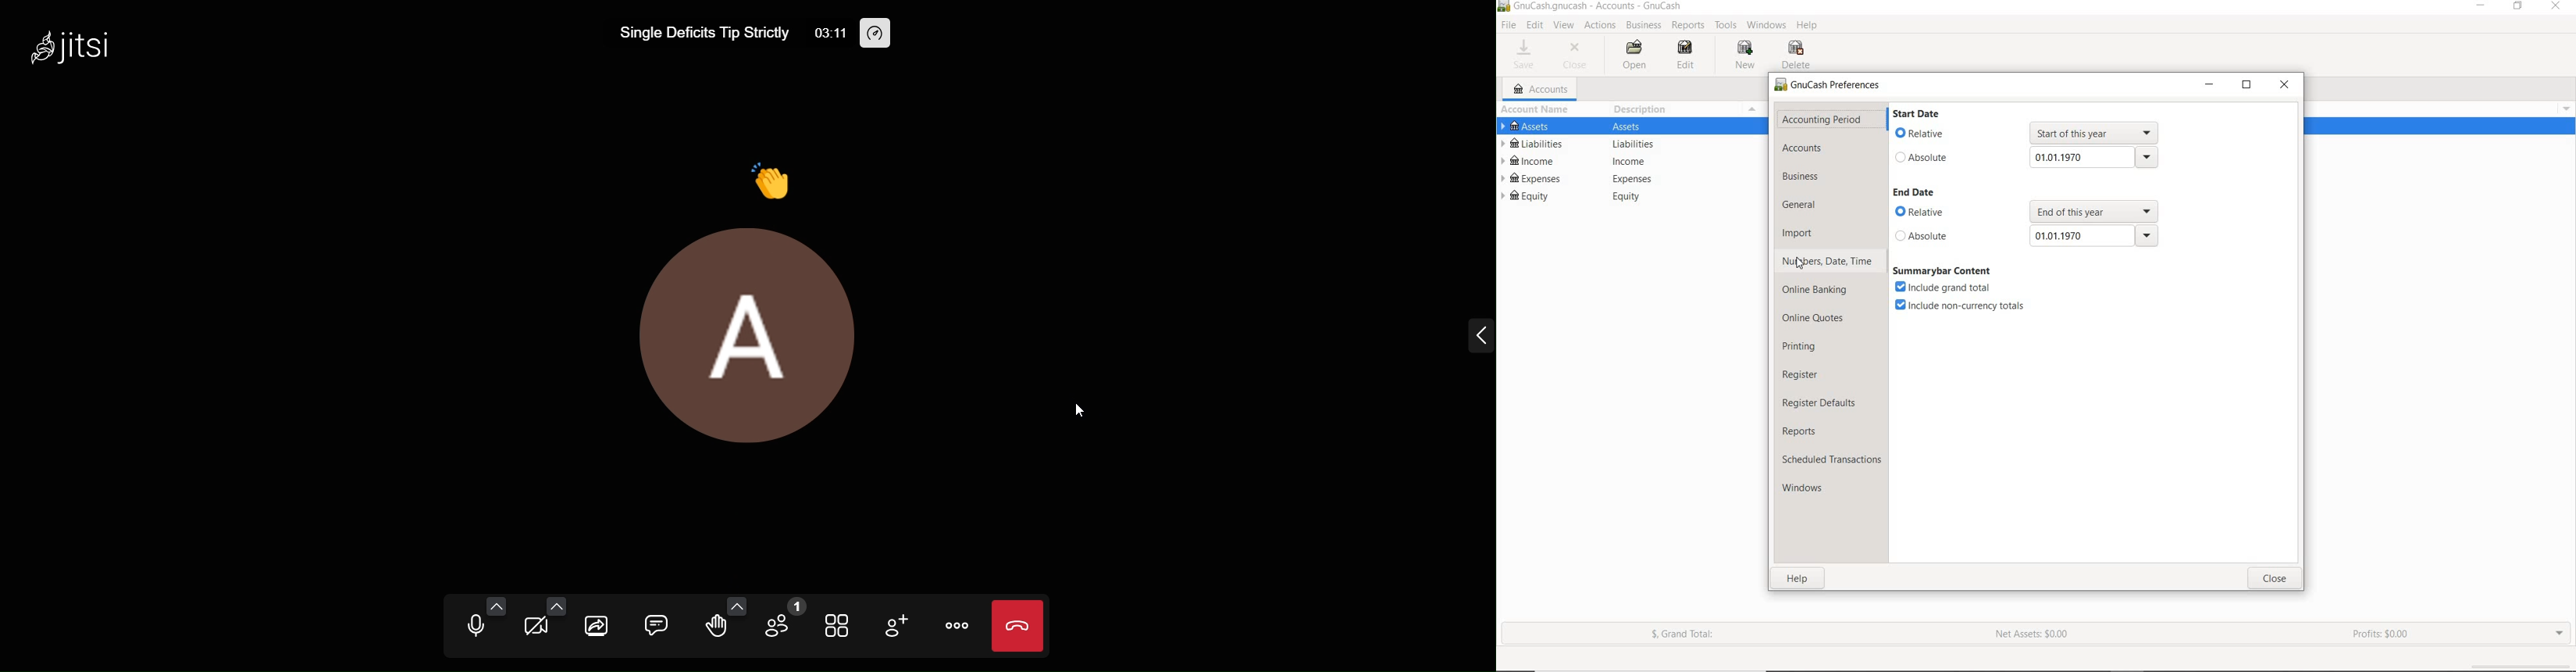 This screenshot has width=2576, height=672. I want to click on include non-currency totals, so click(1965, 306).